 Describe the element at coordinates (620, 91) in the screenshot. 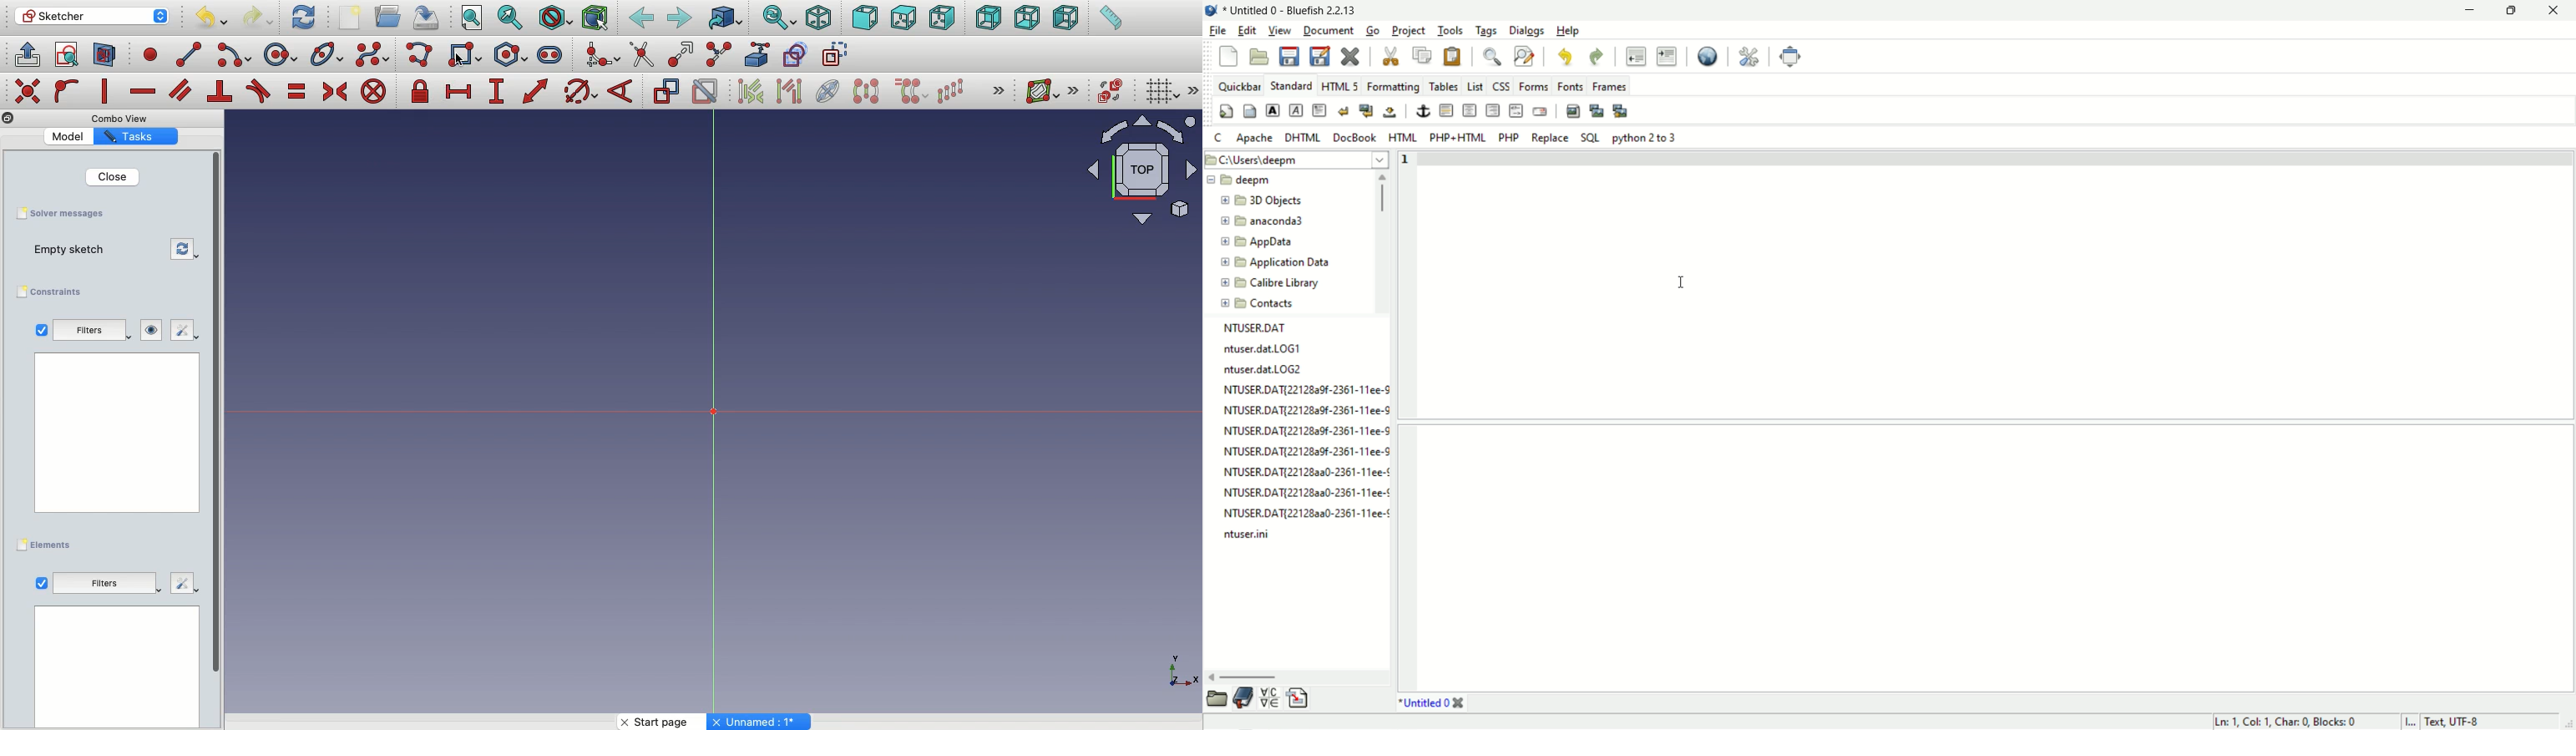

I see `Constrain angle` at that location.